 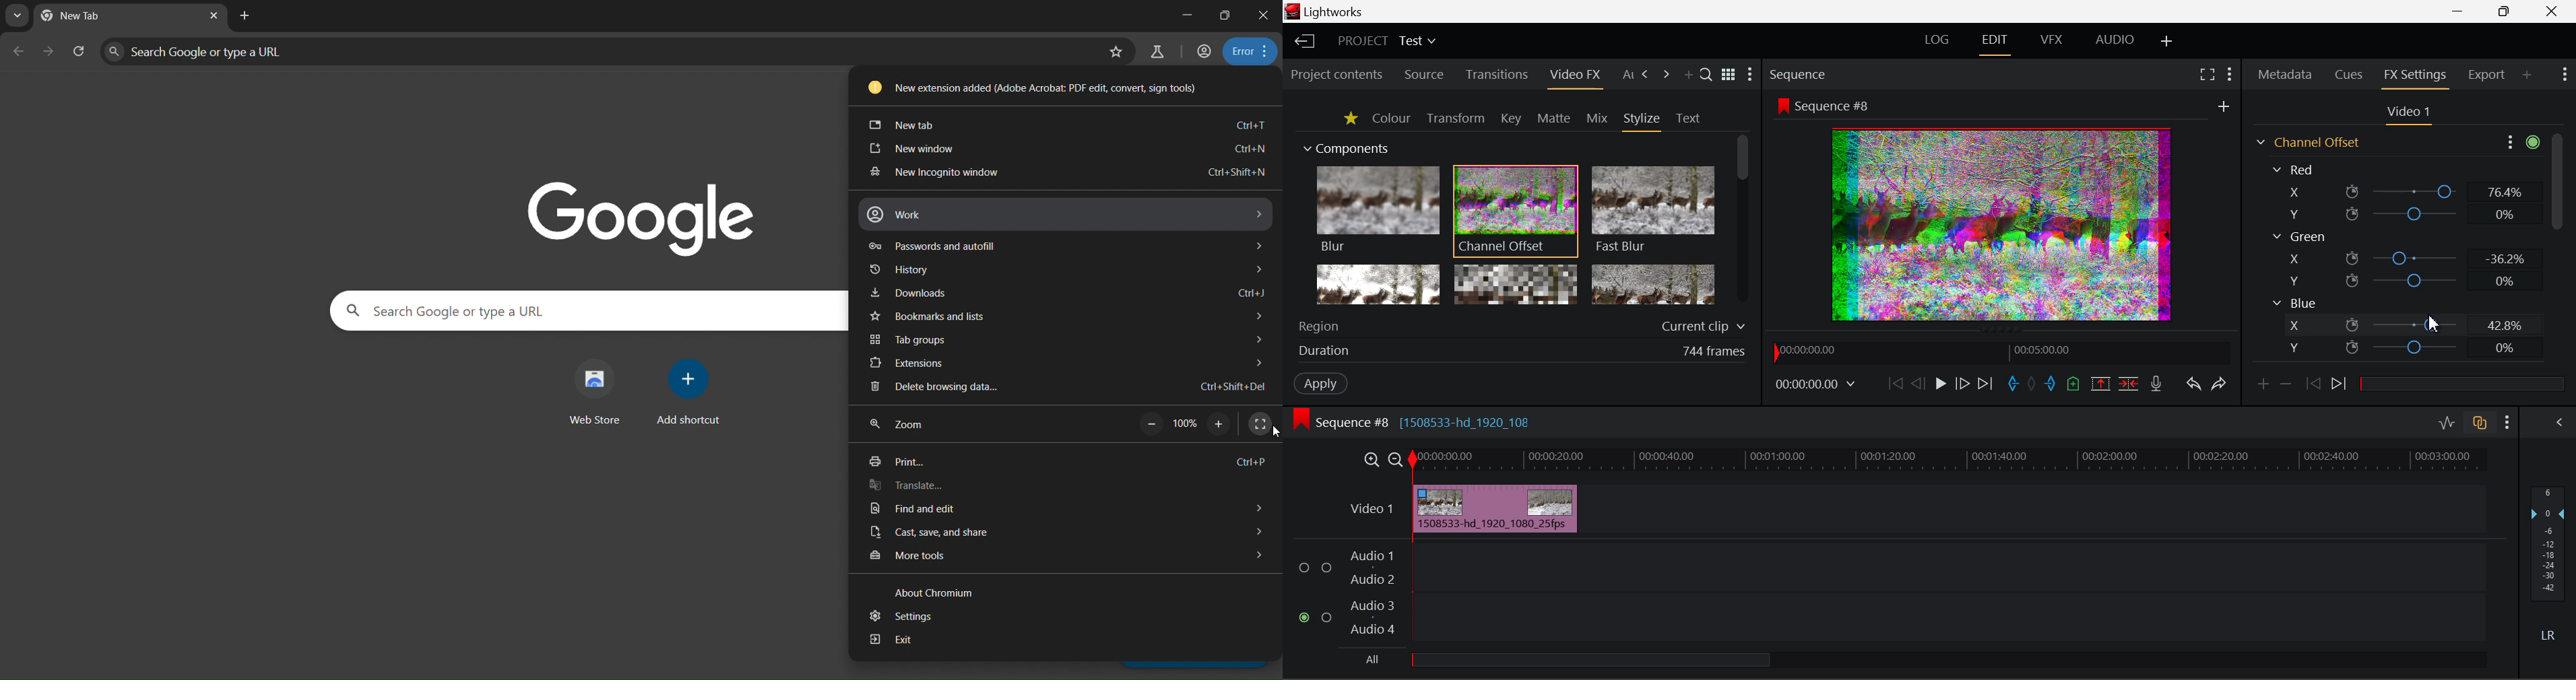 I want to click on Blue Y, so click(x=2406, y=346).